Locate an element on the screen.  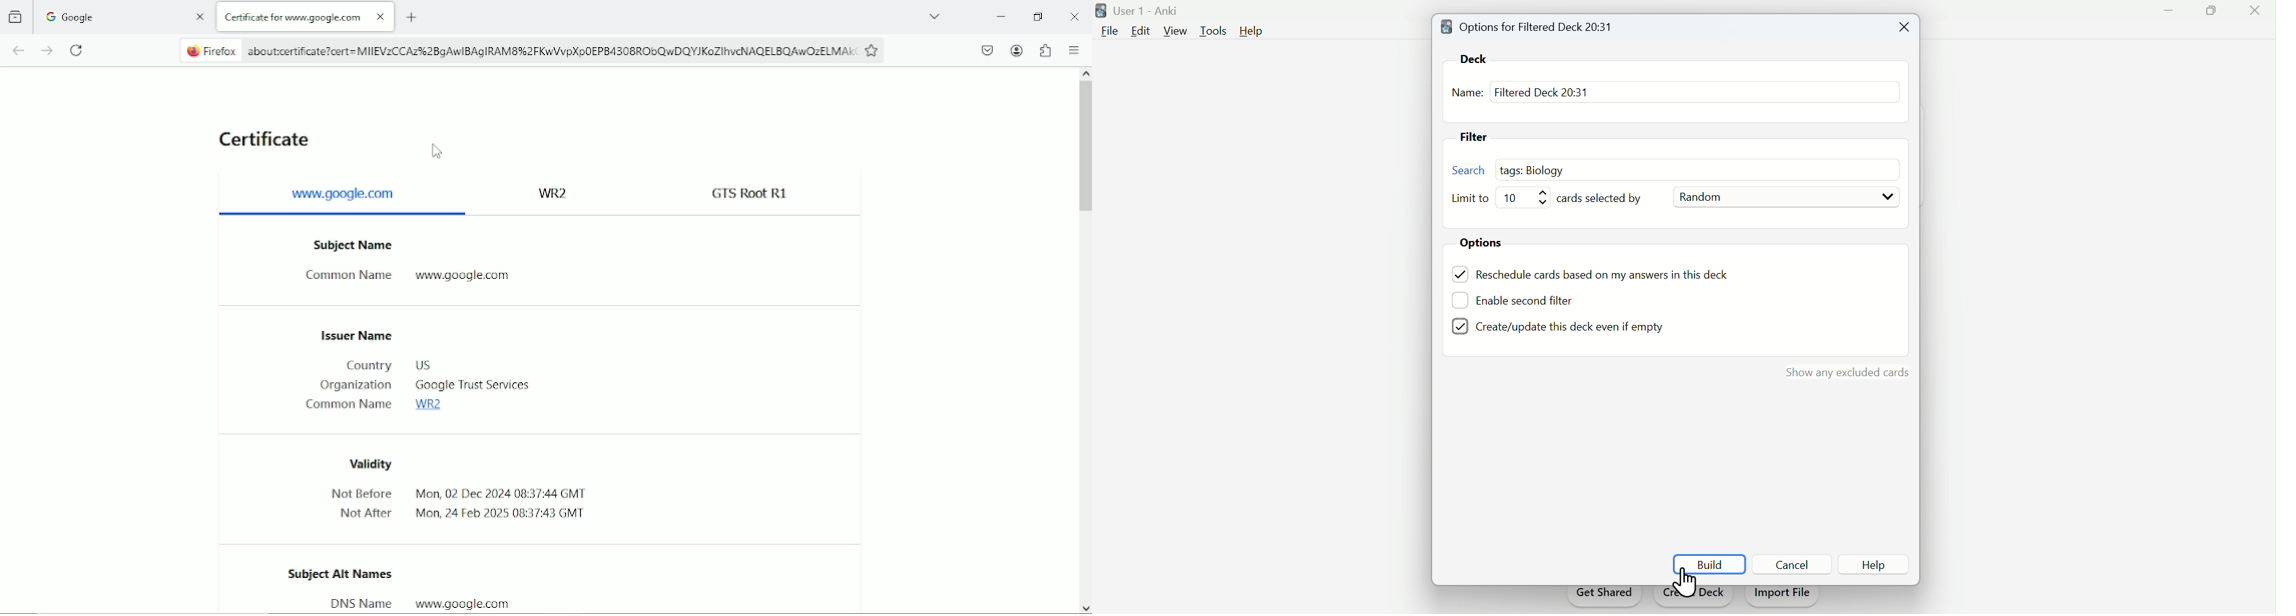
Minimize is located at coordinates (997, 15).